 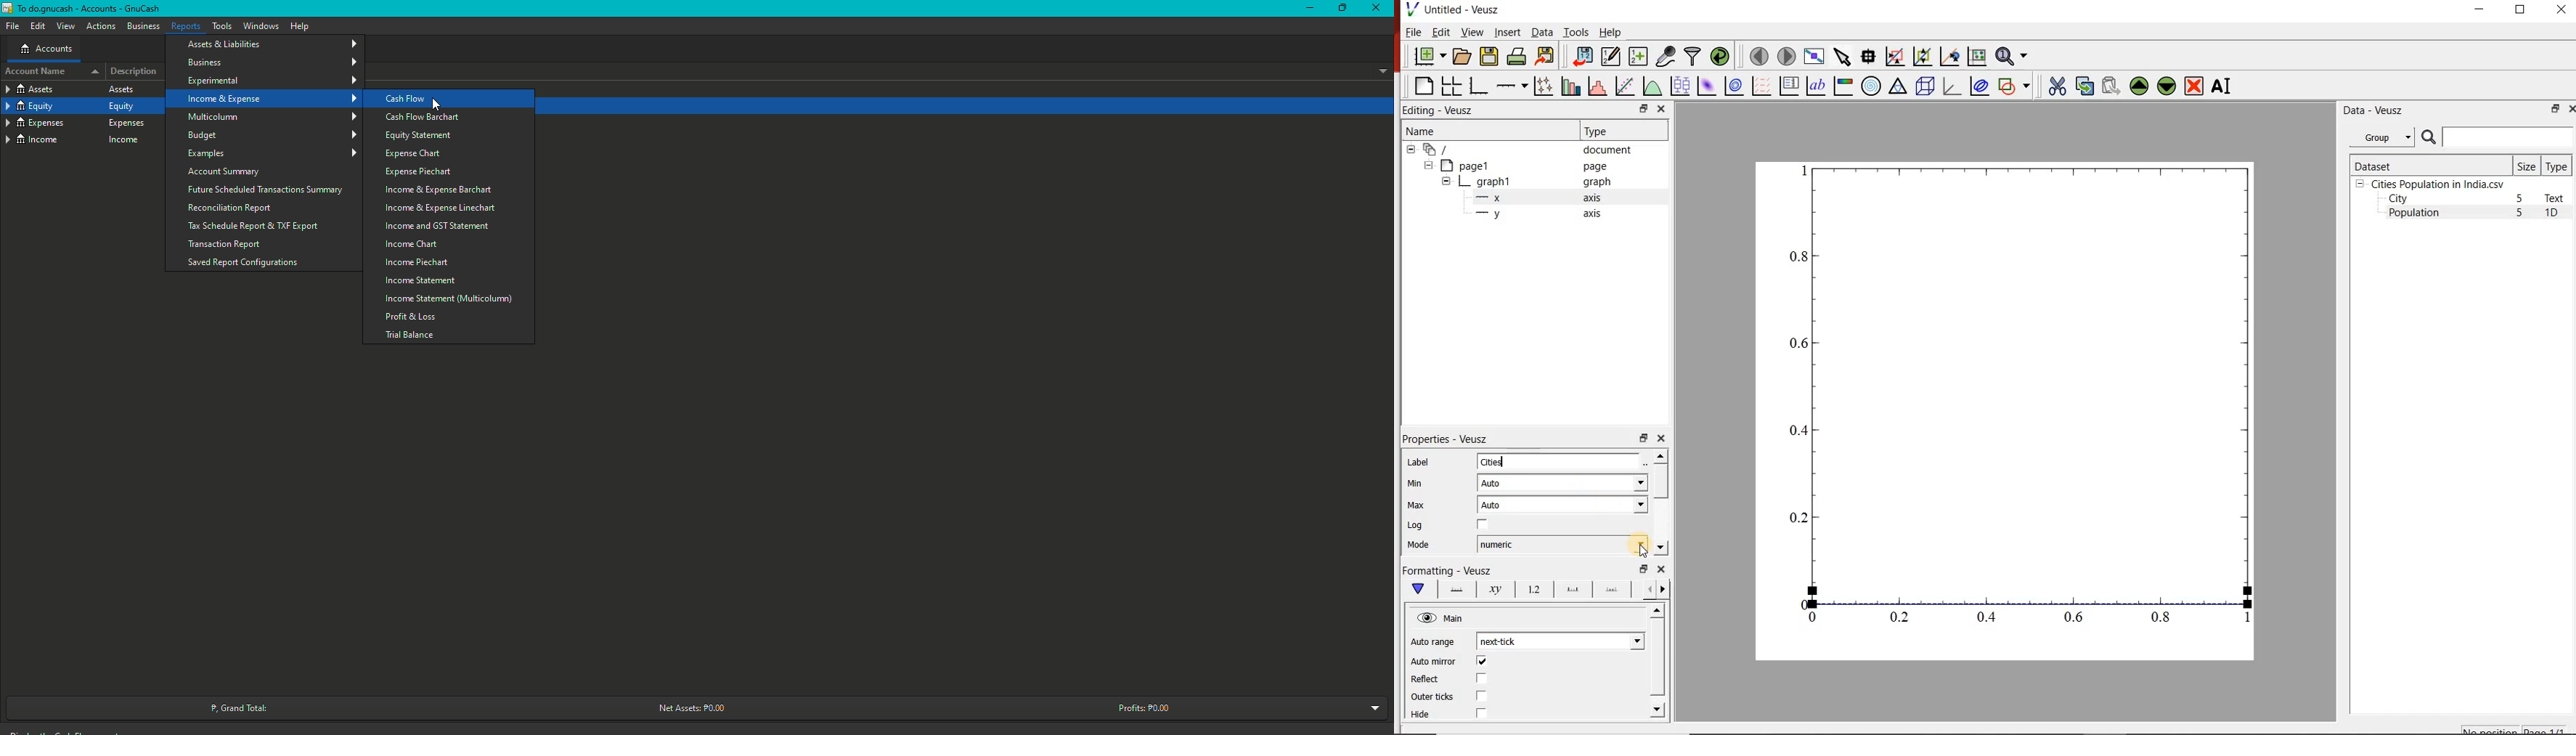 I want to click on text label, so click(x=1816, y=85).